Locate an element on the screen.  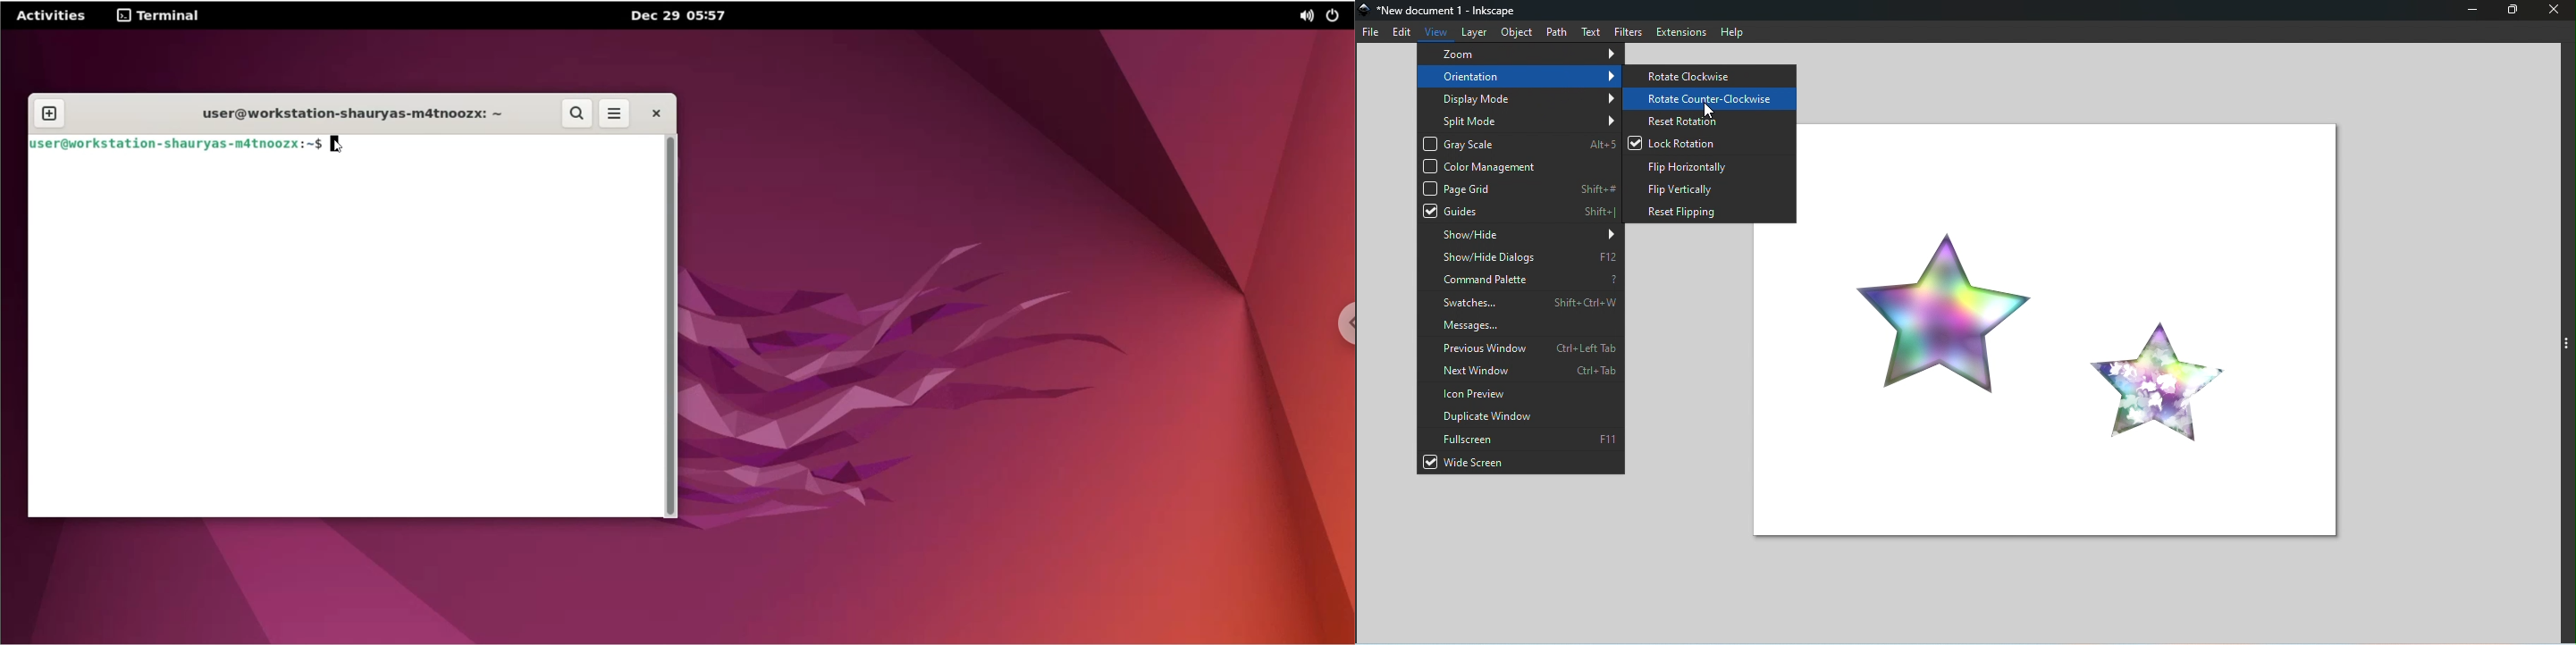
more options is located at coordinates (616, 114).